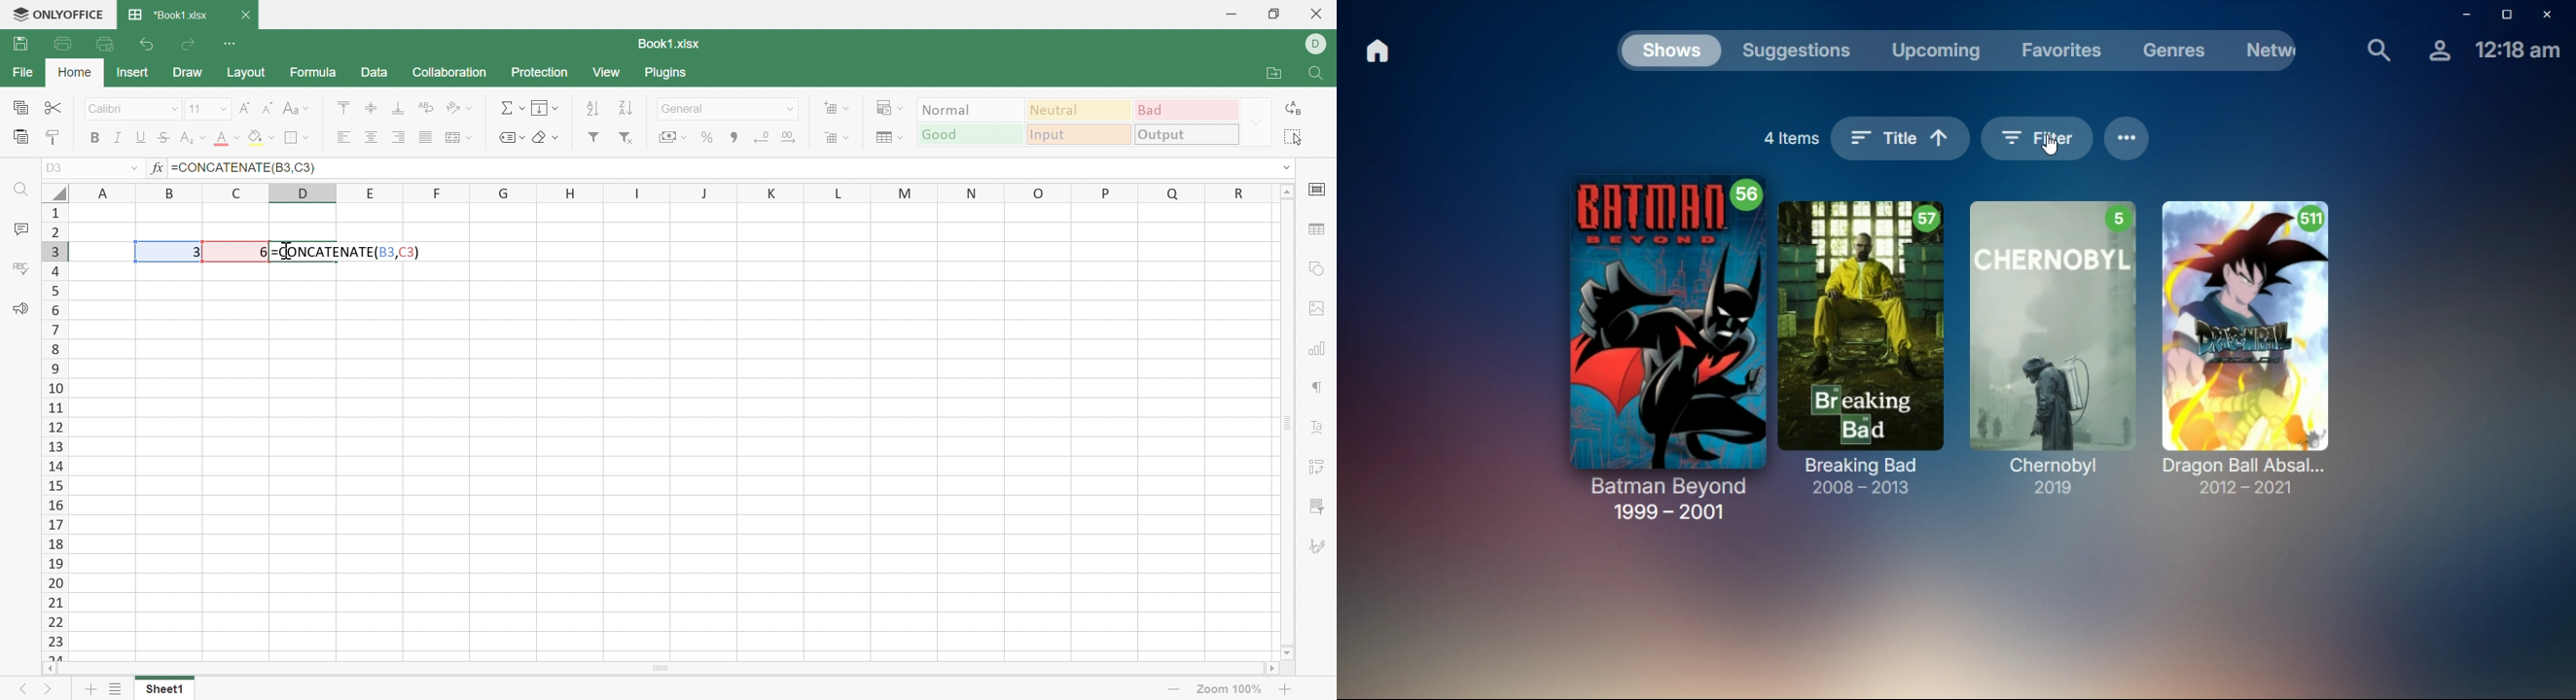 This screenshot has height=700, width=2576. Describe the element at coordinates (53, 107) in the screenshot. I see `Cut` at that location.